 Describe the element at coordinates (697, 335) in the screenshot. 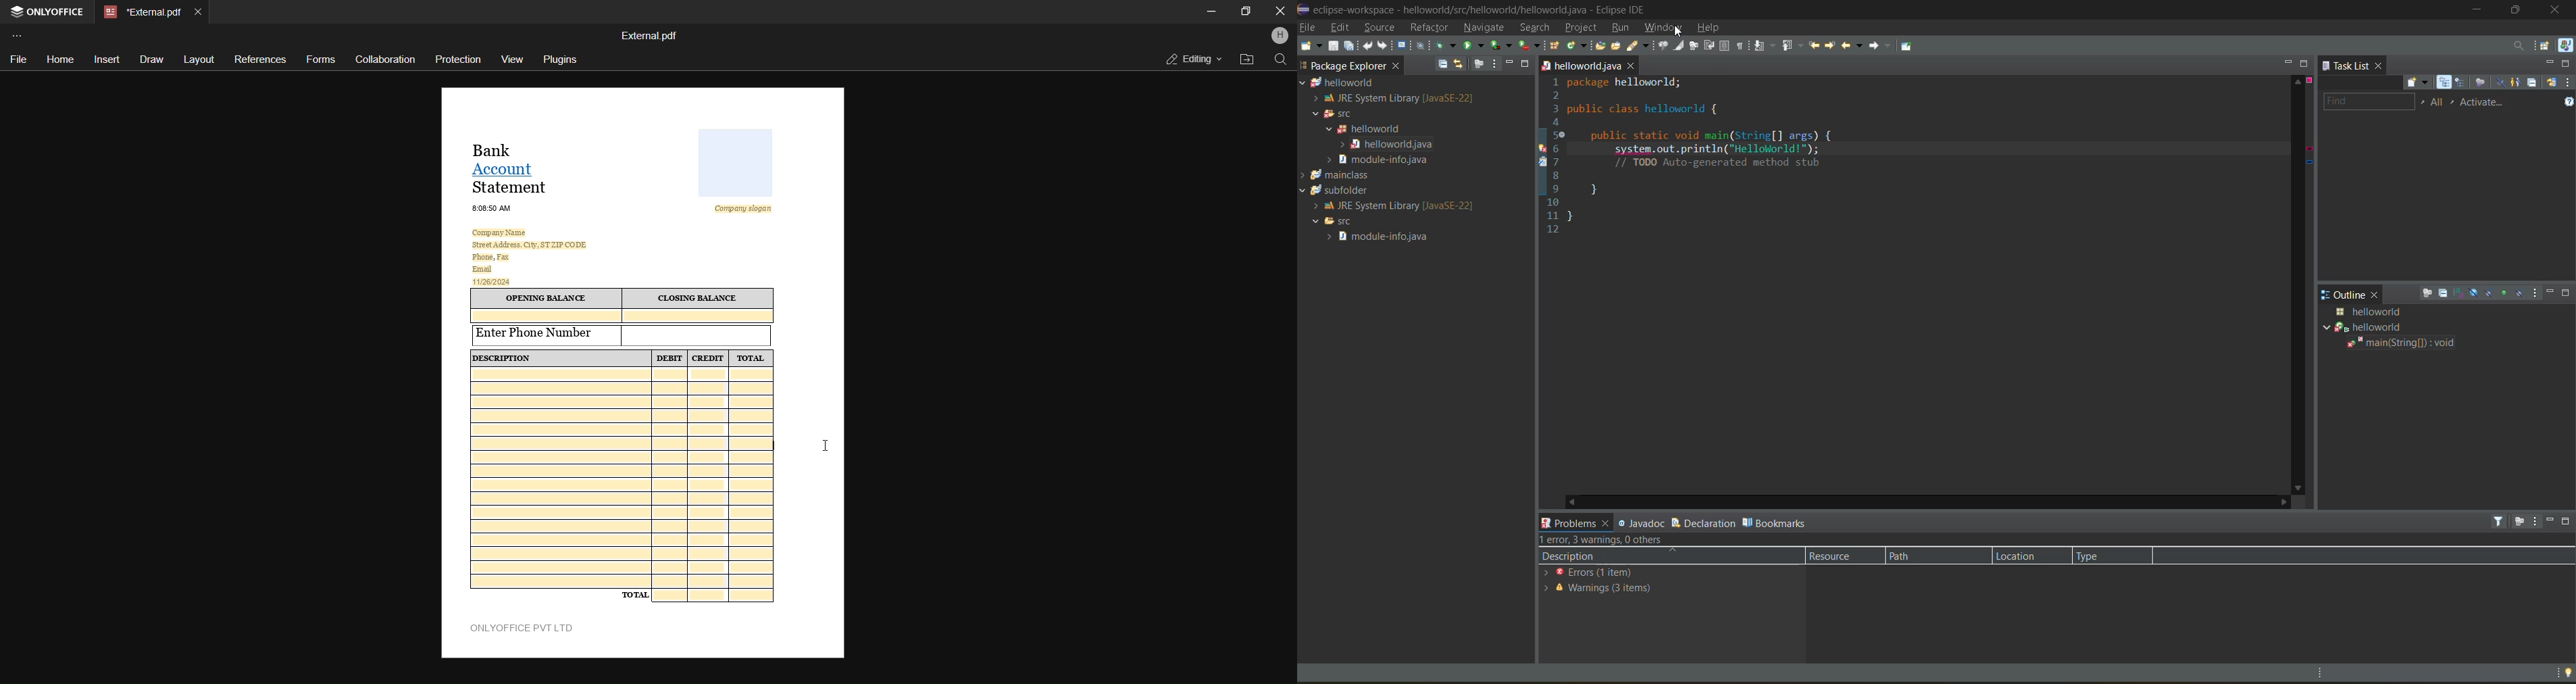

I see `Input field` at that location.